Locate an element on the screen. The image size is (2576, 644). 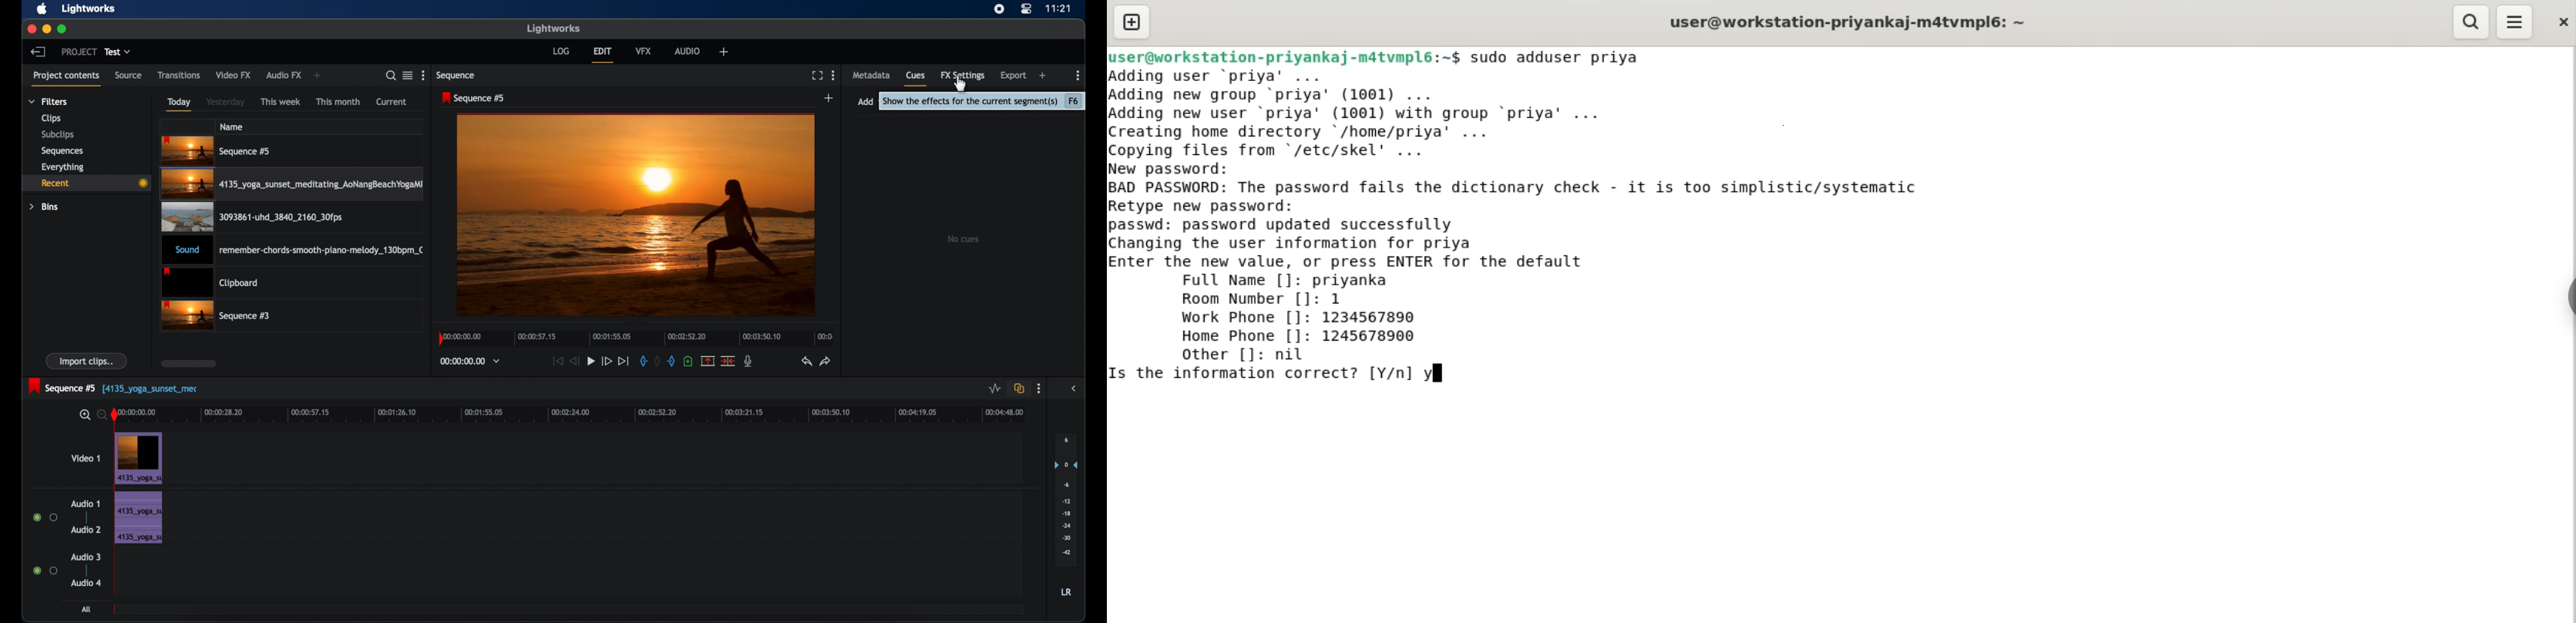
jump to start is located at coordinates (556, 361).